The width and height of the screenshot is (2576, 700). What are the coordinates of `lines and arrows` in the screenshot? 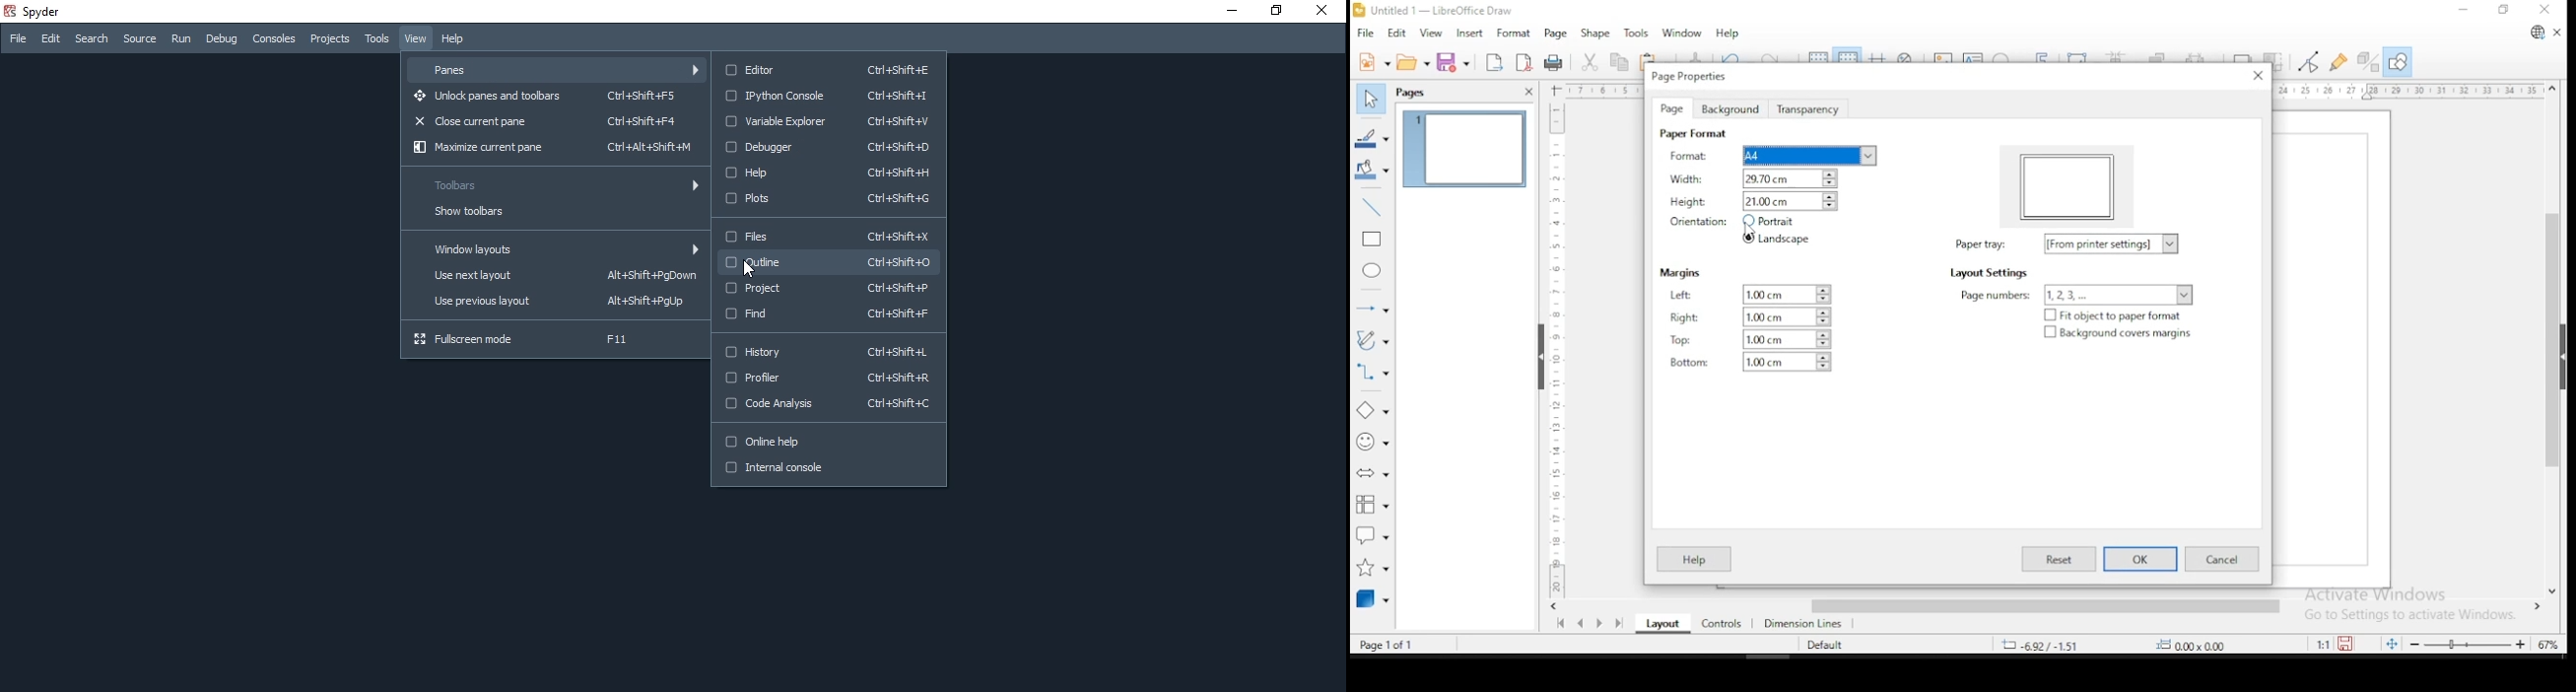 It's located at (1372, 306).